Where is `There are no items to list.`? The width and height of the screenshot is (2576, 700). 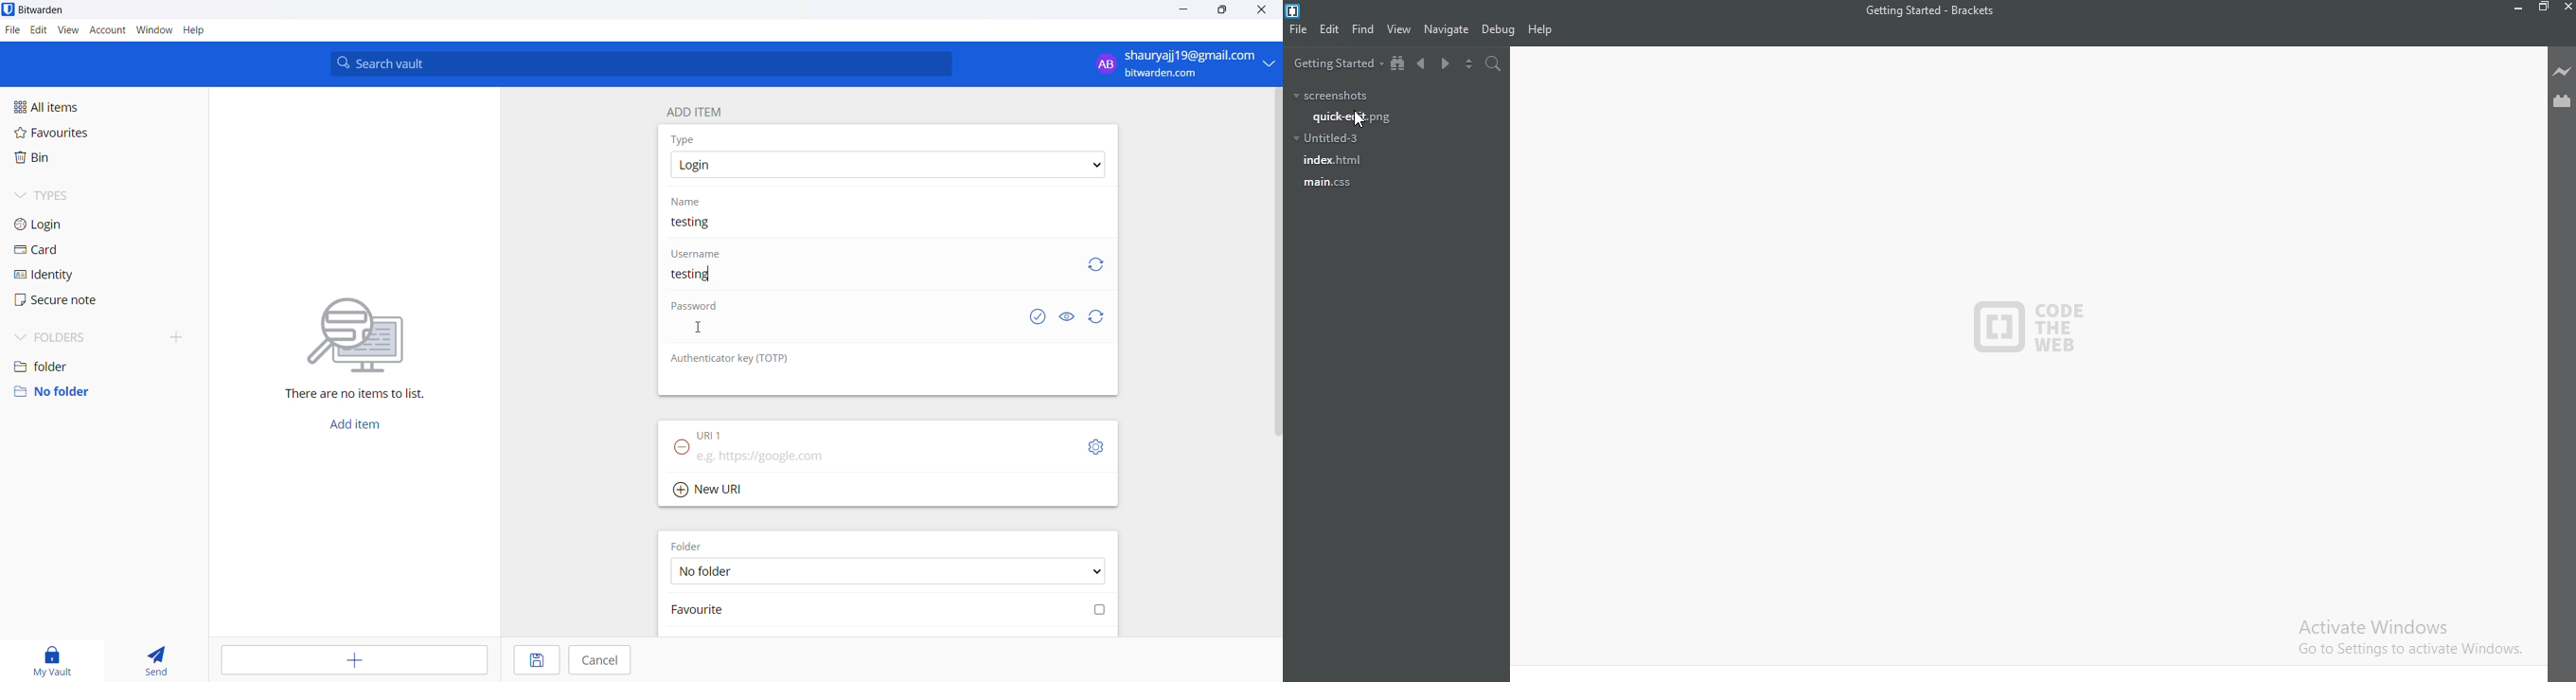
There are no items to list. is located at coordinates (354, 351).